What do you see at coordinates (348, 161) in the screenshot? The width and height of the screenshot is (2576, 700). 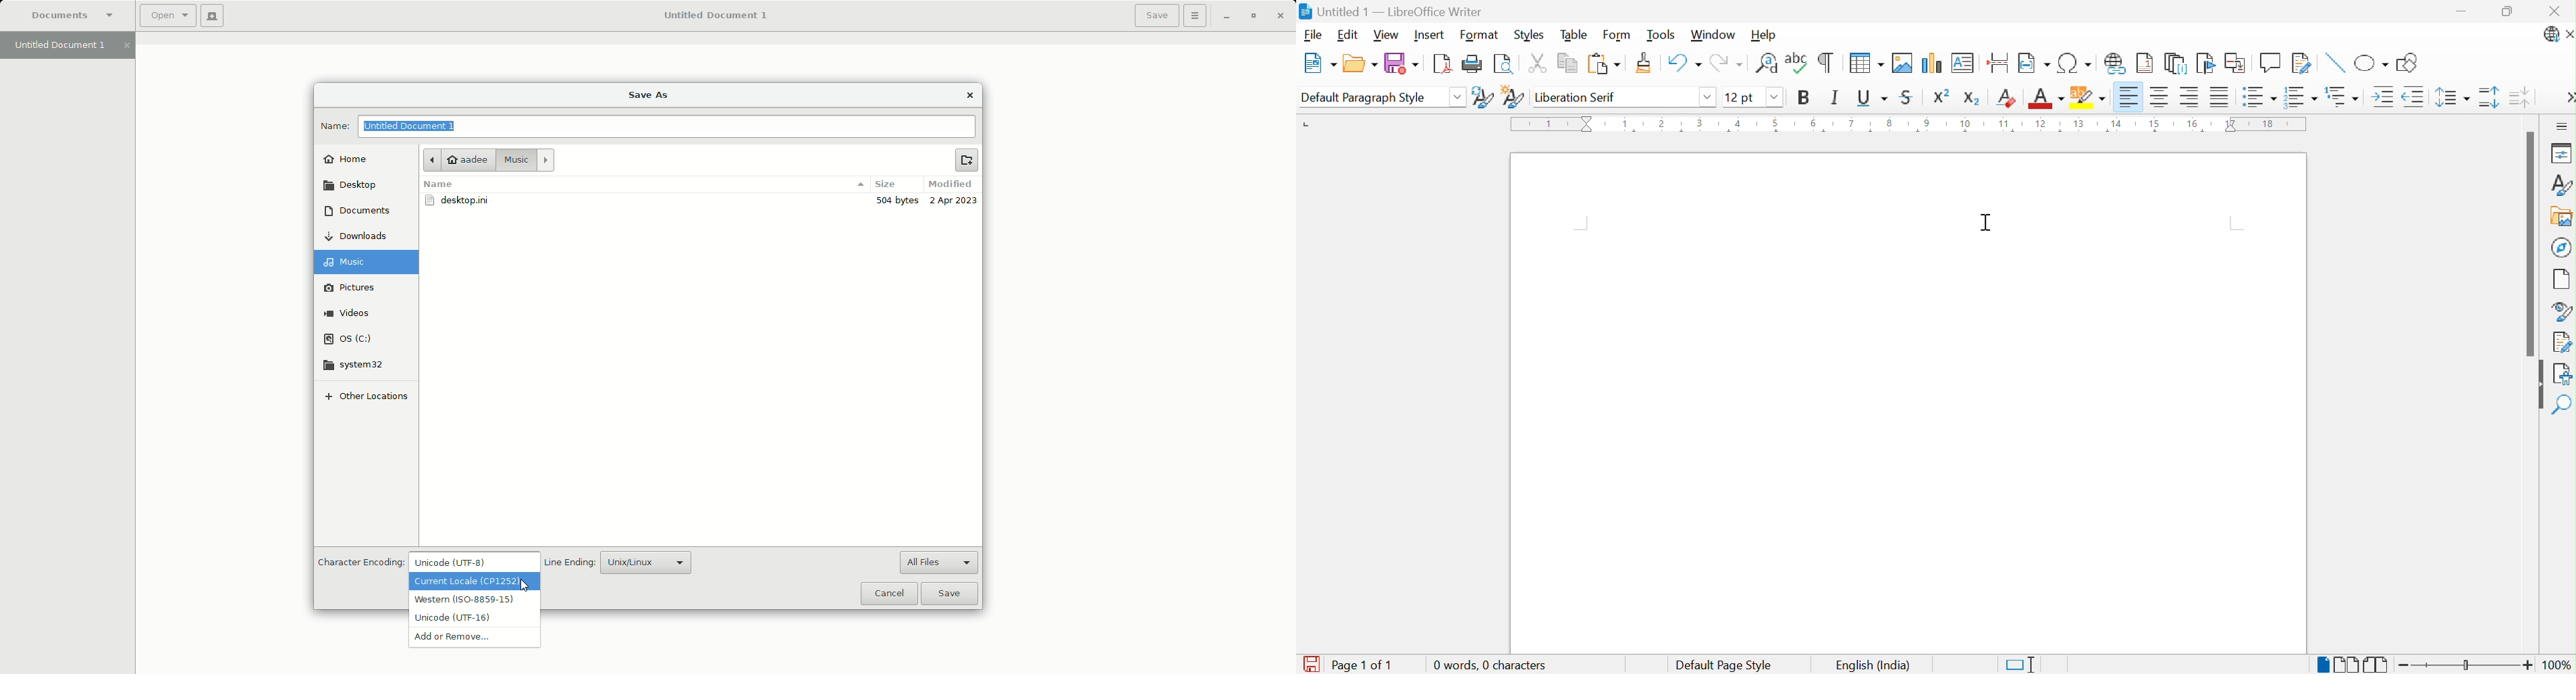 I see `Home` at bounding box center [348, 161].